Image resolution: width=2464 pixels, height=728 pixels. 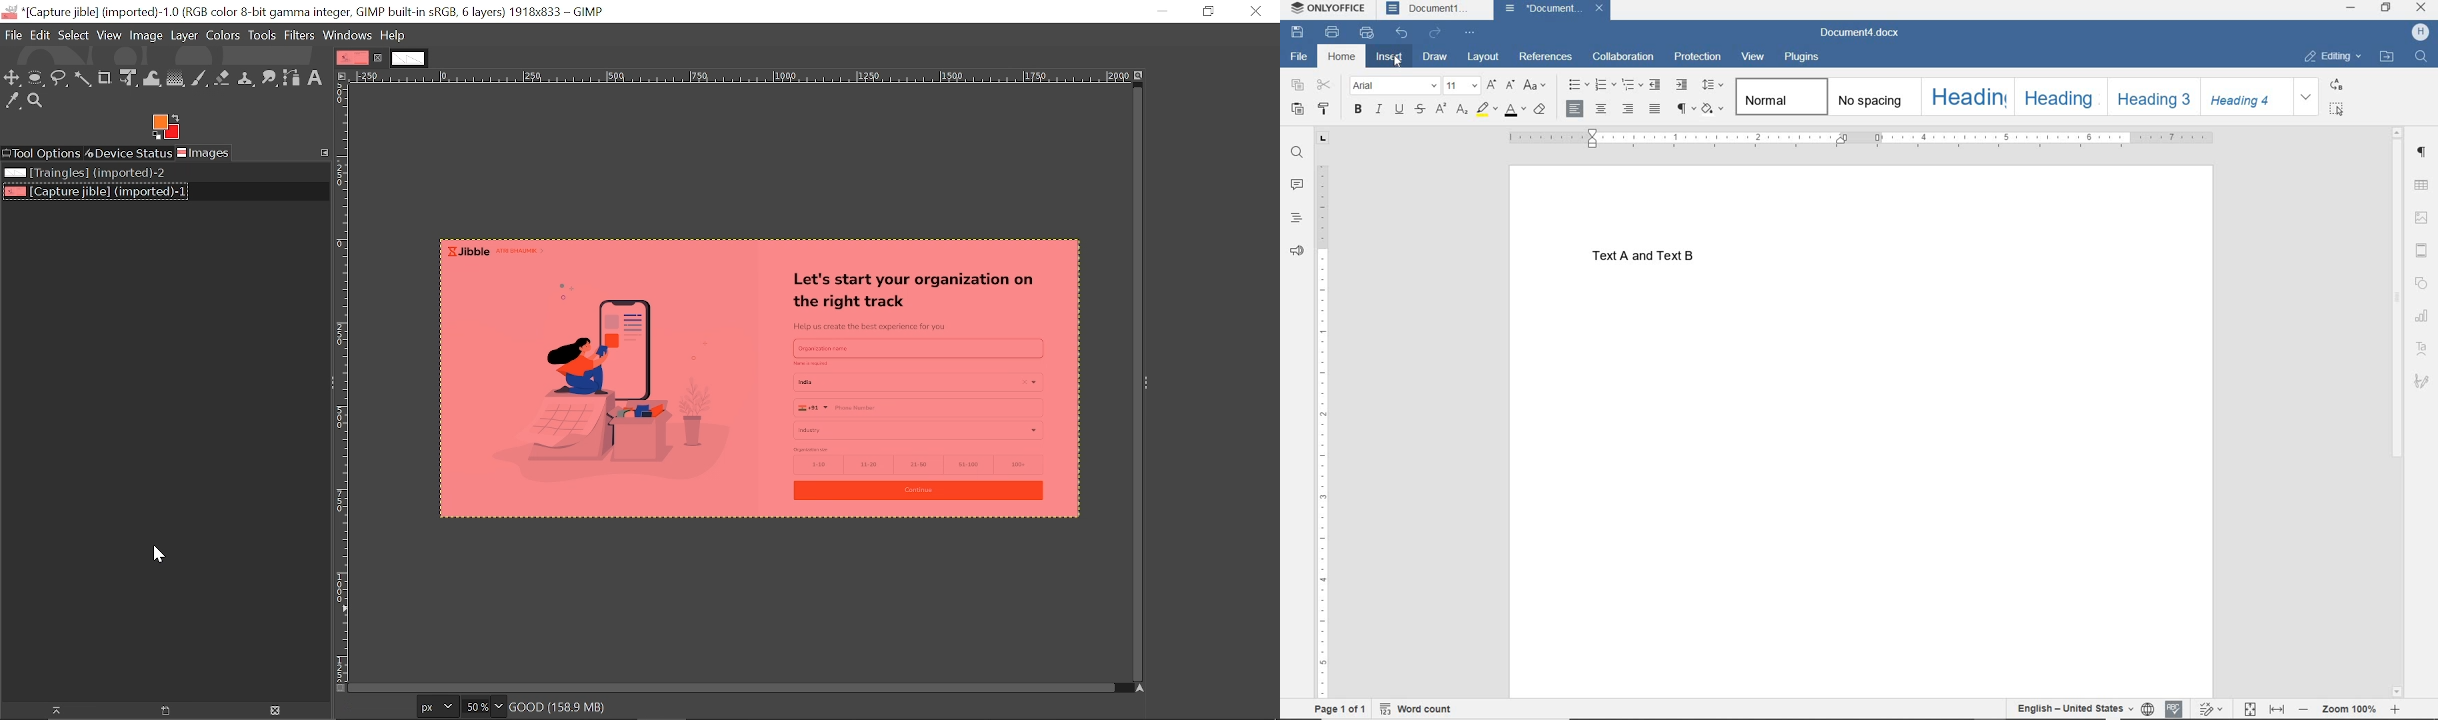 I want to click on ALIGN LEFT, so click(x=1575, y=108).